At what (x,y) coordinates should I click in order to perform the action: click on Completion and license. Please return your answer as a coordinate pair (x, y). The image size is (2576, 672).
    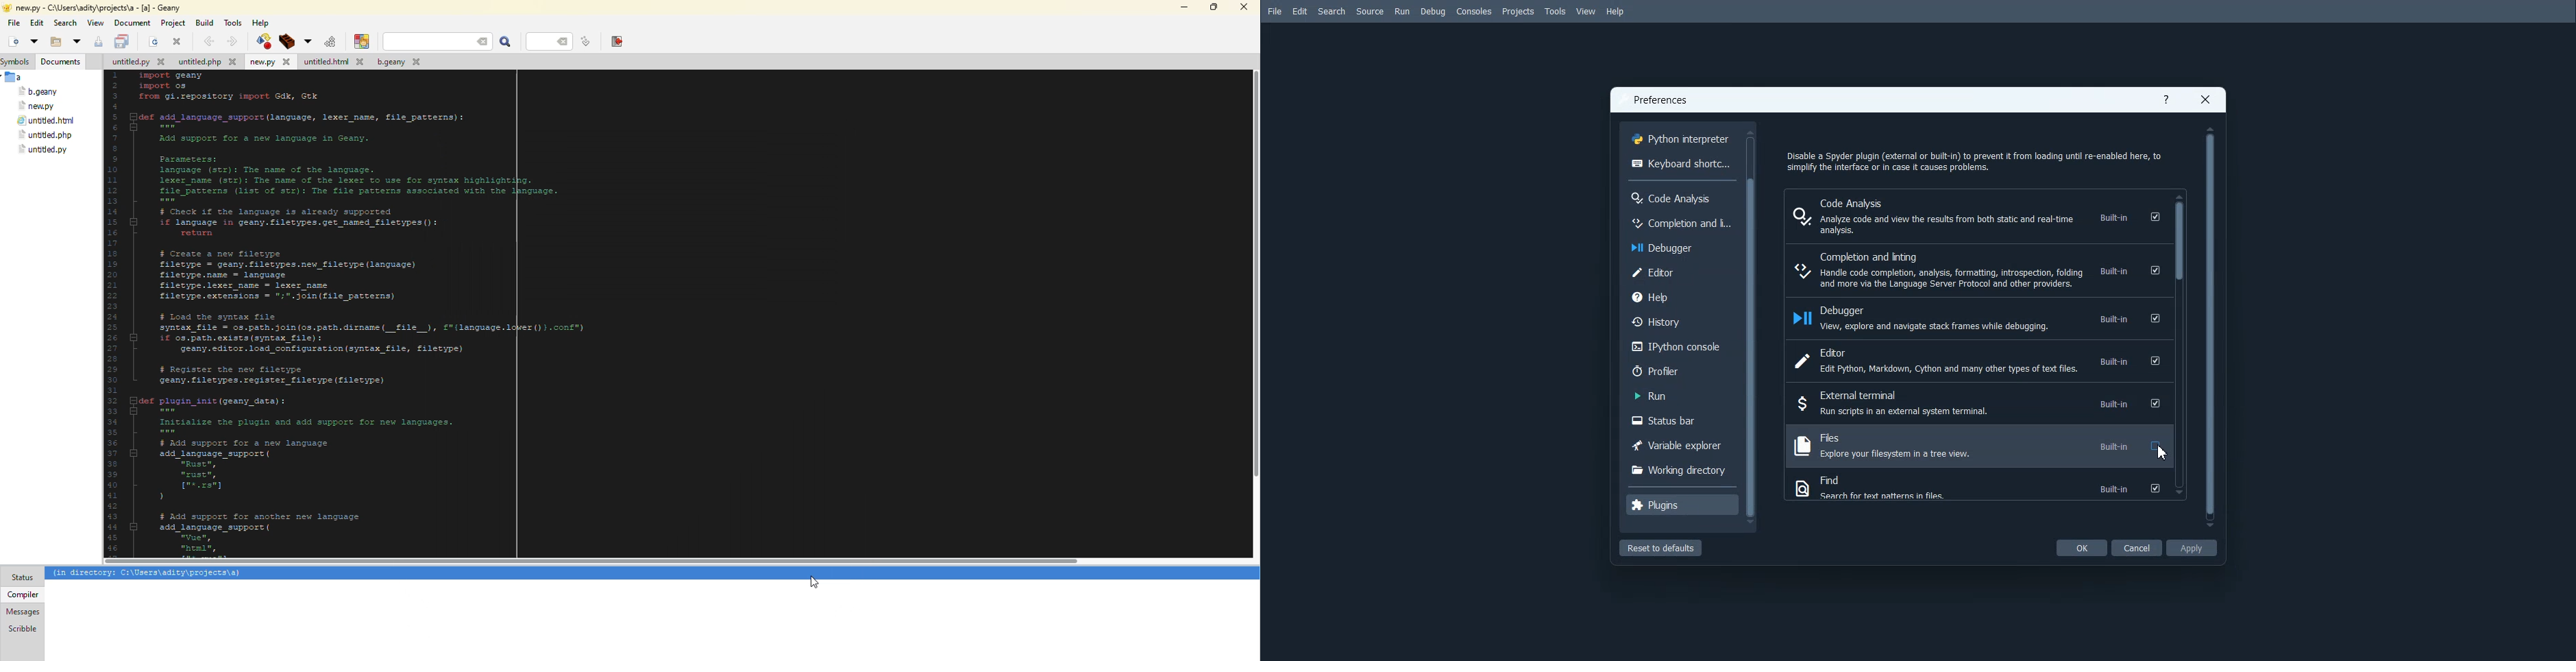
    Looking at the image, I should click on (1679, 221).